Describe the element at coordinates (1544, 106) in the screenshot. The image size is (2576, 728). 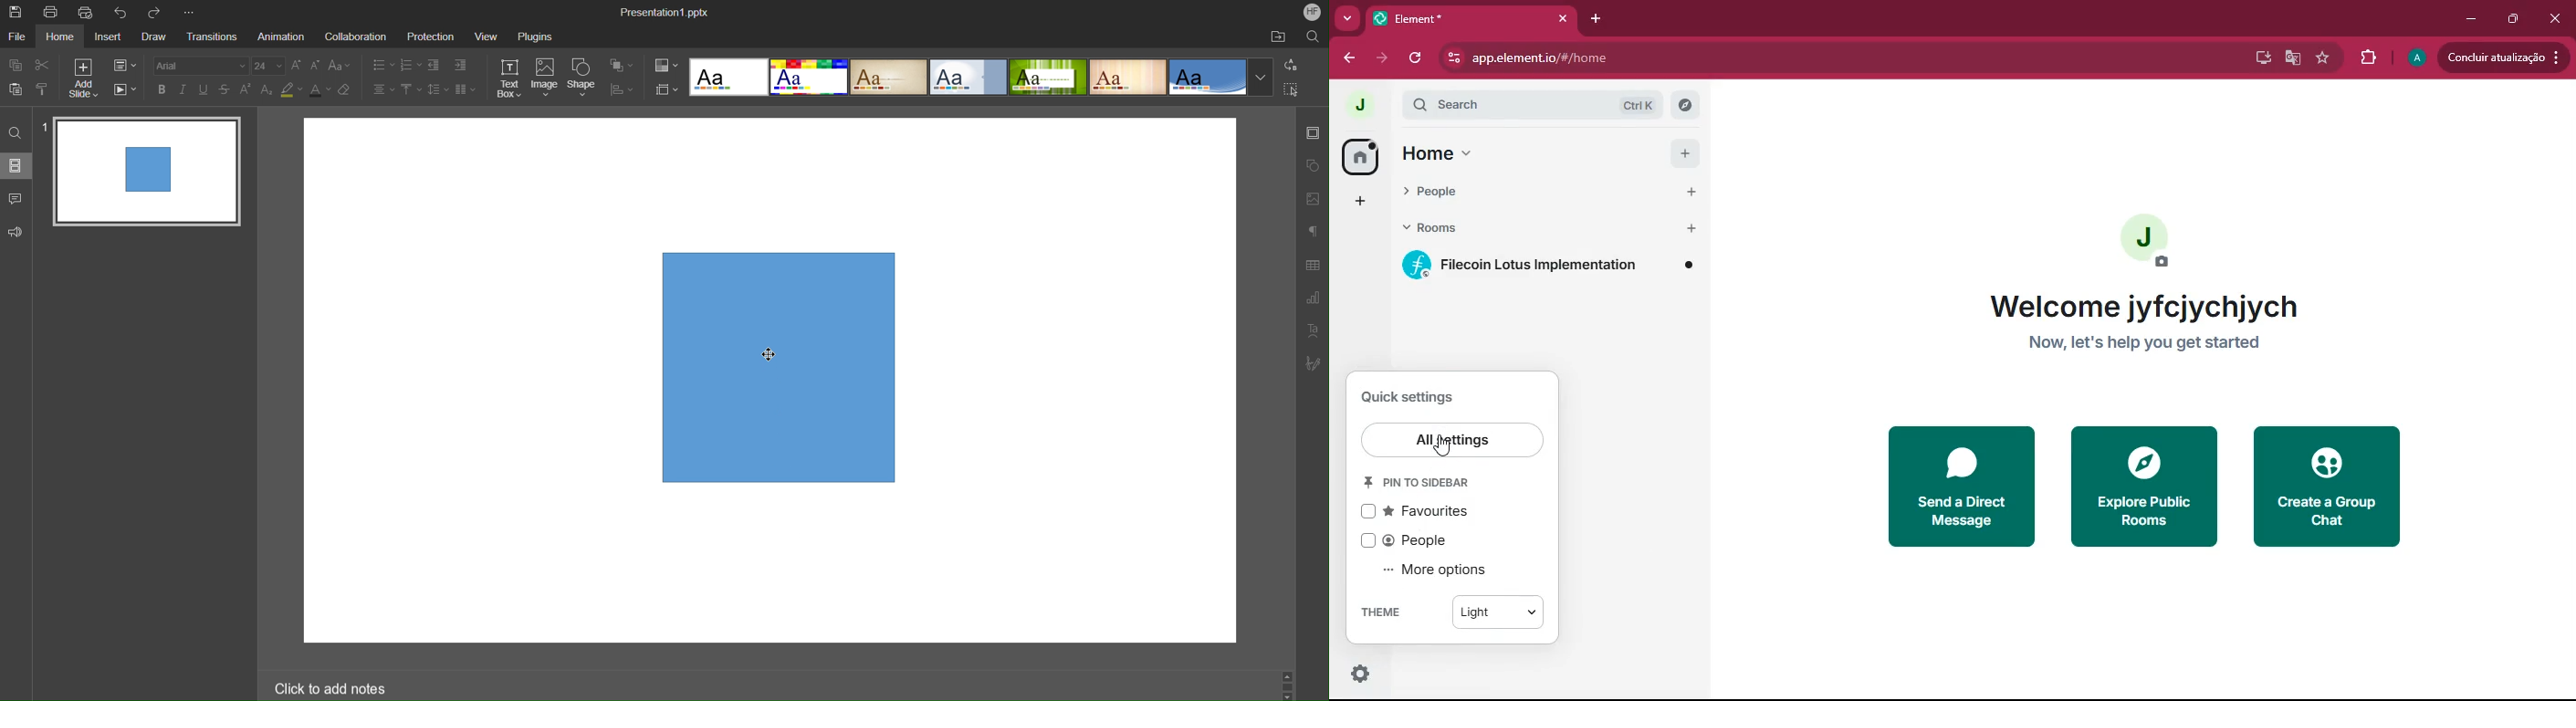
I see `search` at that location.